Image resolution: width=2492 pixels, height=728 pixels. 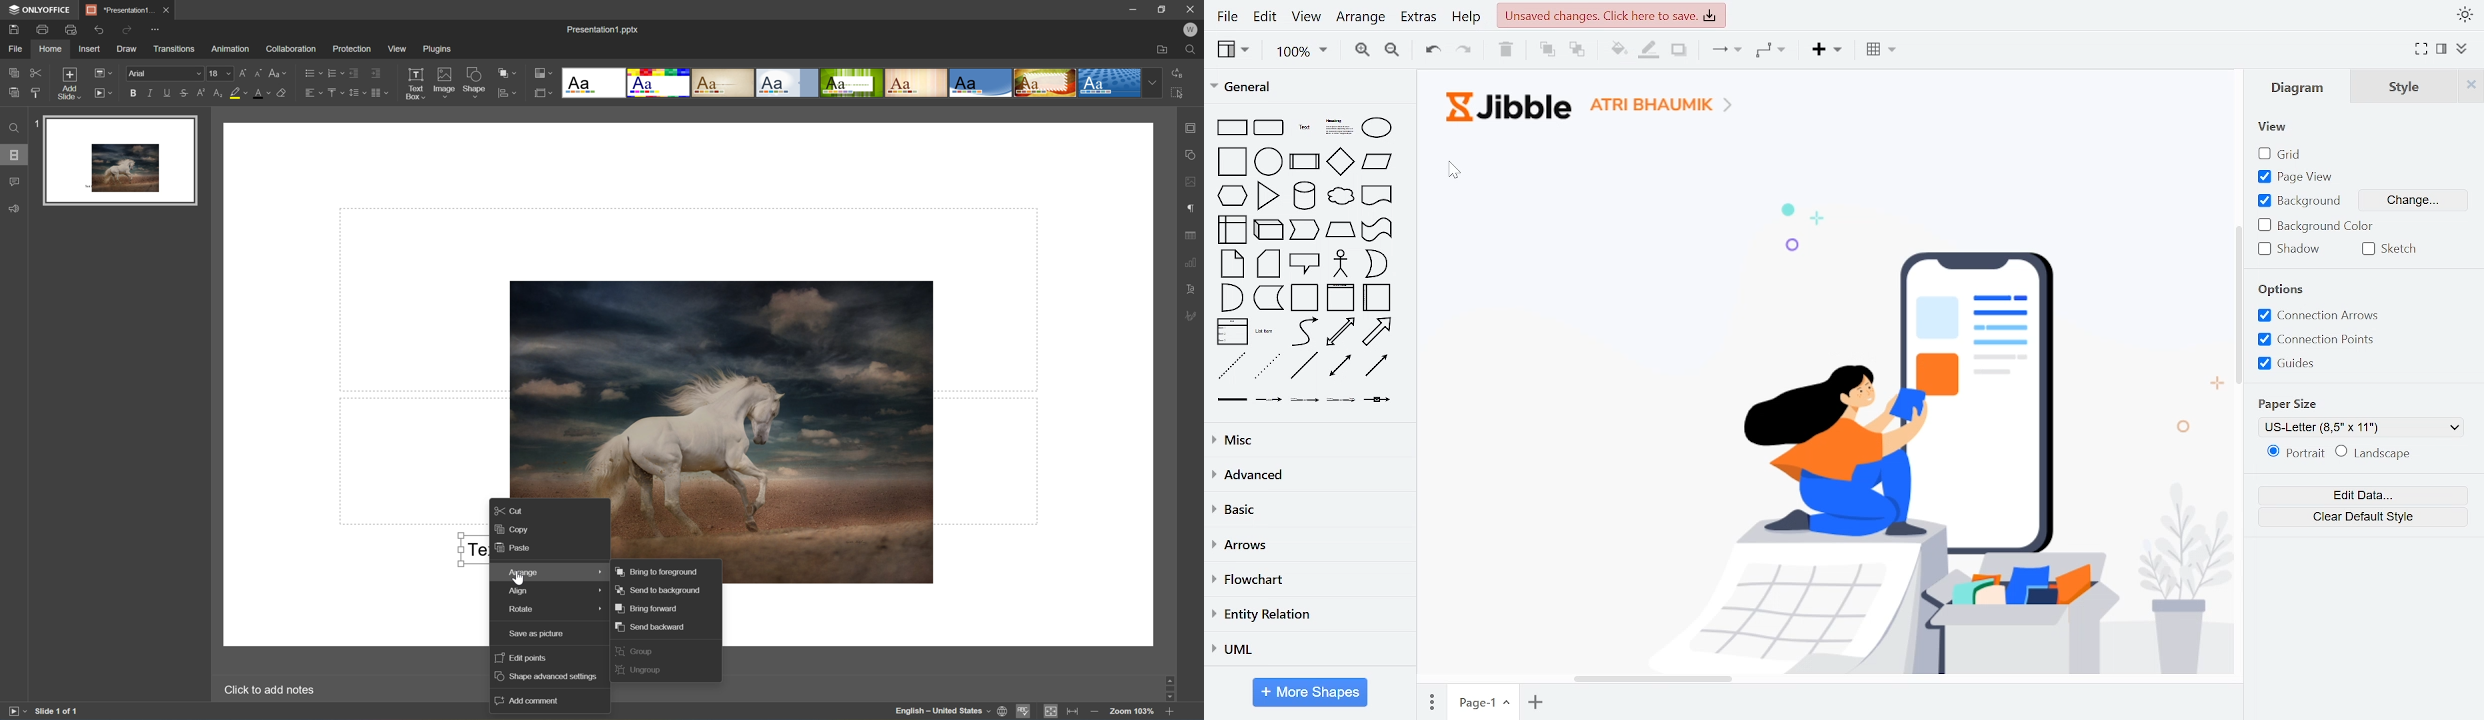 I want to click on arrows, so click(x=1308, y=547).